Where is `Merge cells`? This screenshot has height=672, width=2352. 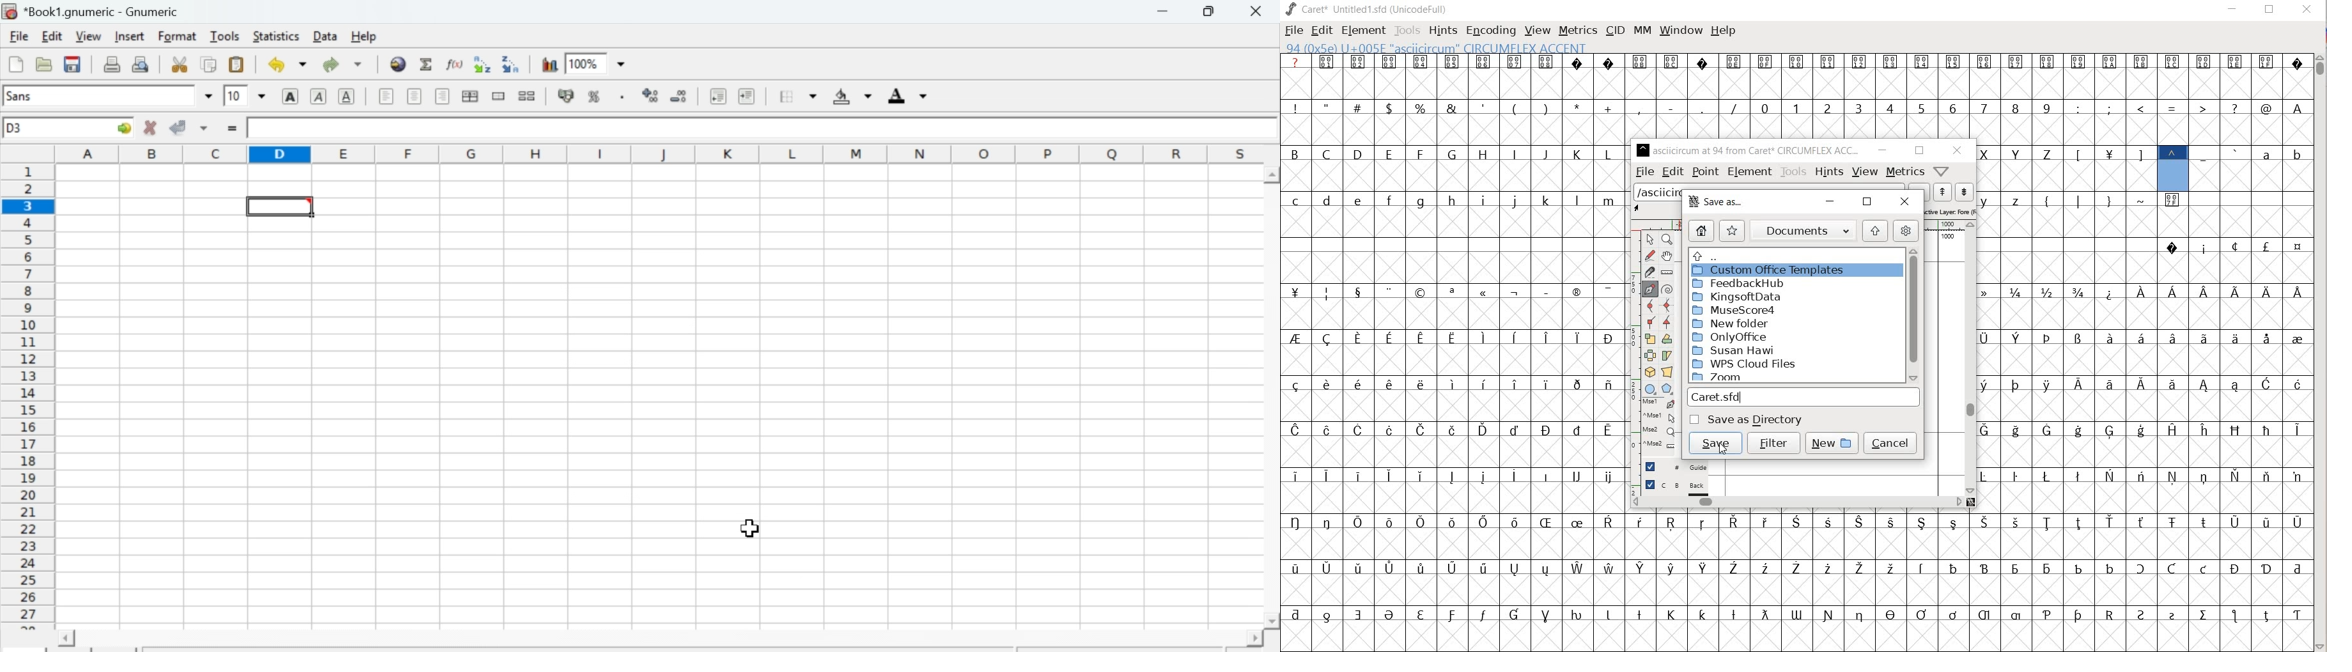 Merge cells is located at coordinates (500, 96).